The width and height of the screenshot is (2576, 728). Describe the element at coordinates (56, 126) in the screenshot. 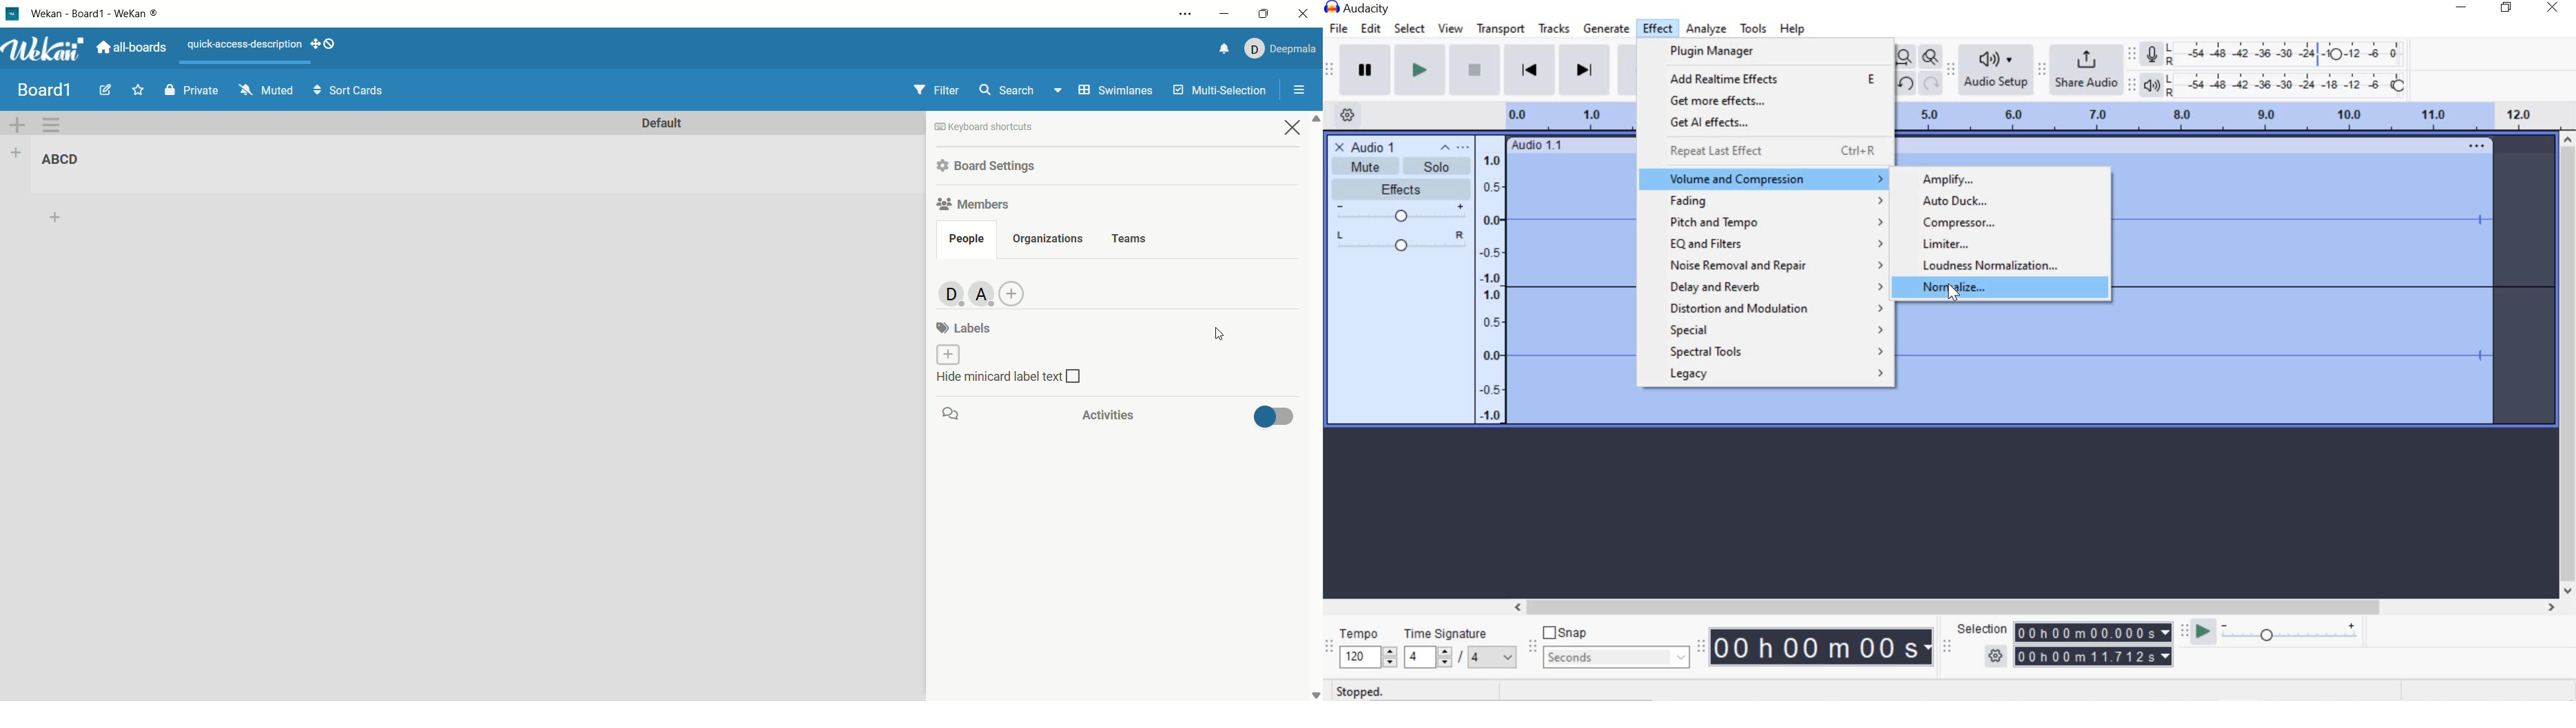

I see `swimlane action` at that location.